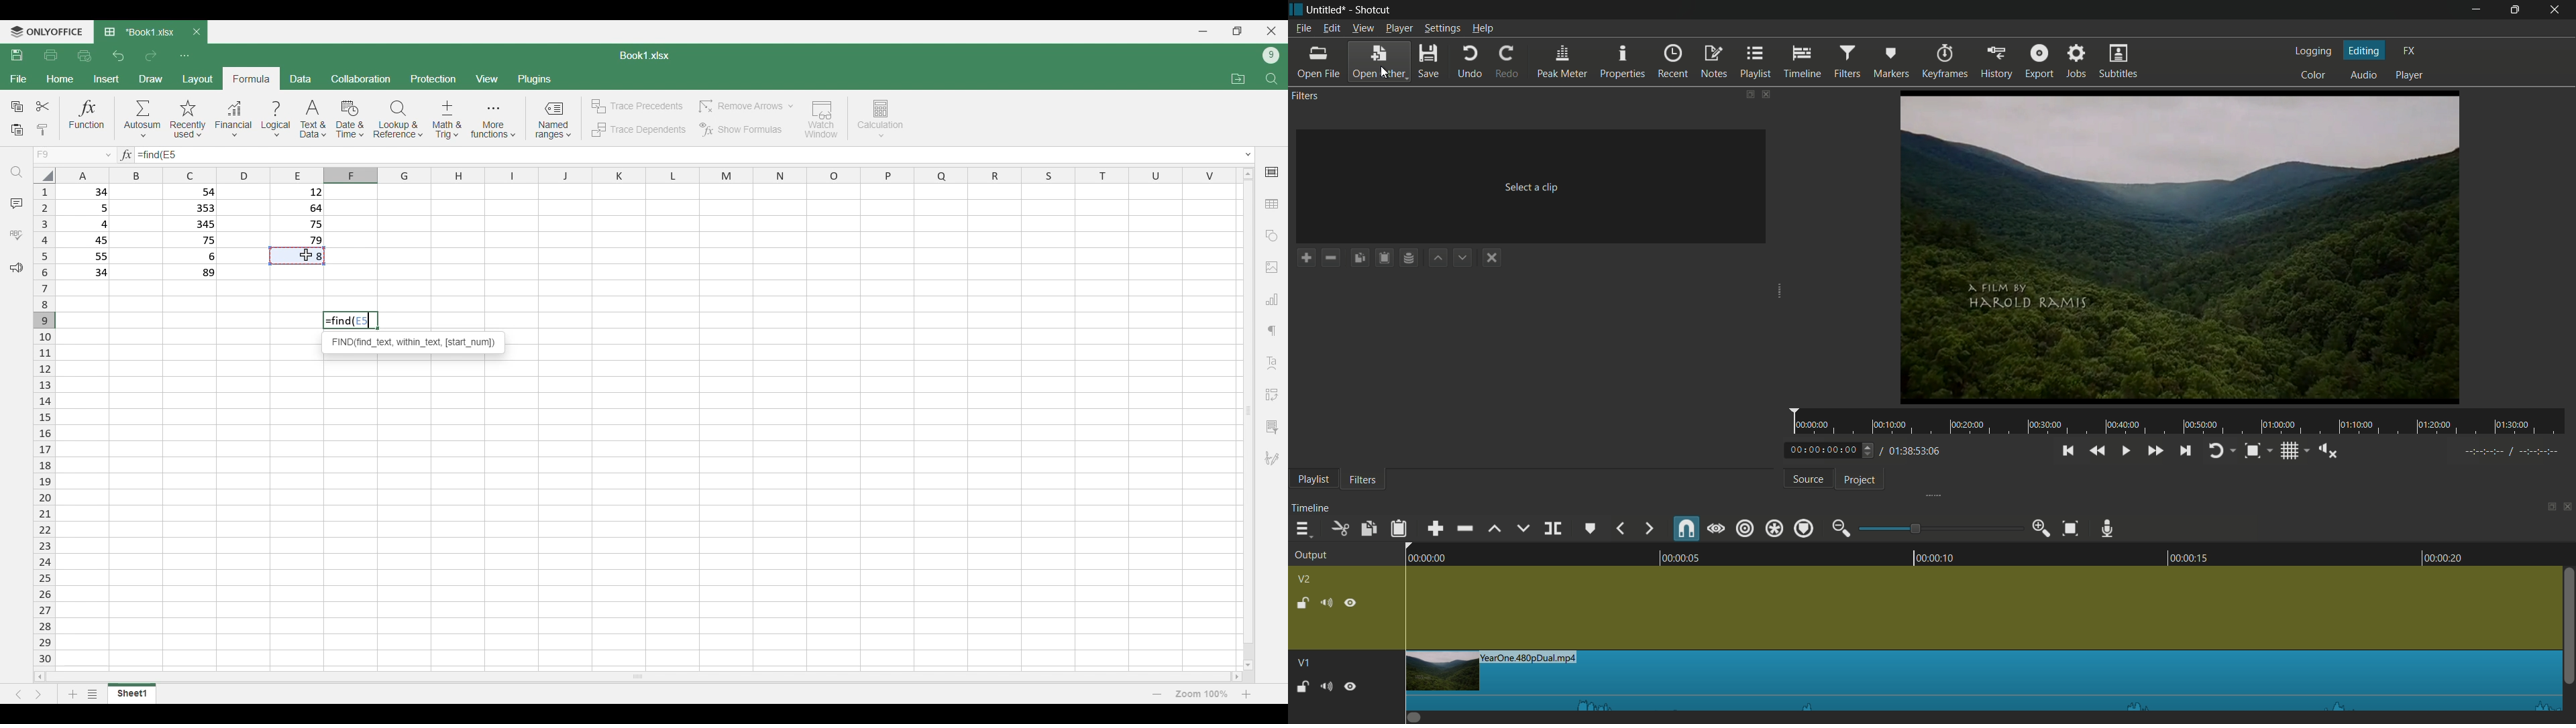 This screenshot has height=728, width=2576. Describe the element at coordinates (1672, 555) in the screenshot. I see `00:00:05` at that location.